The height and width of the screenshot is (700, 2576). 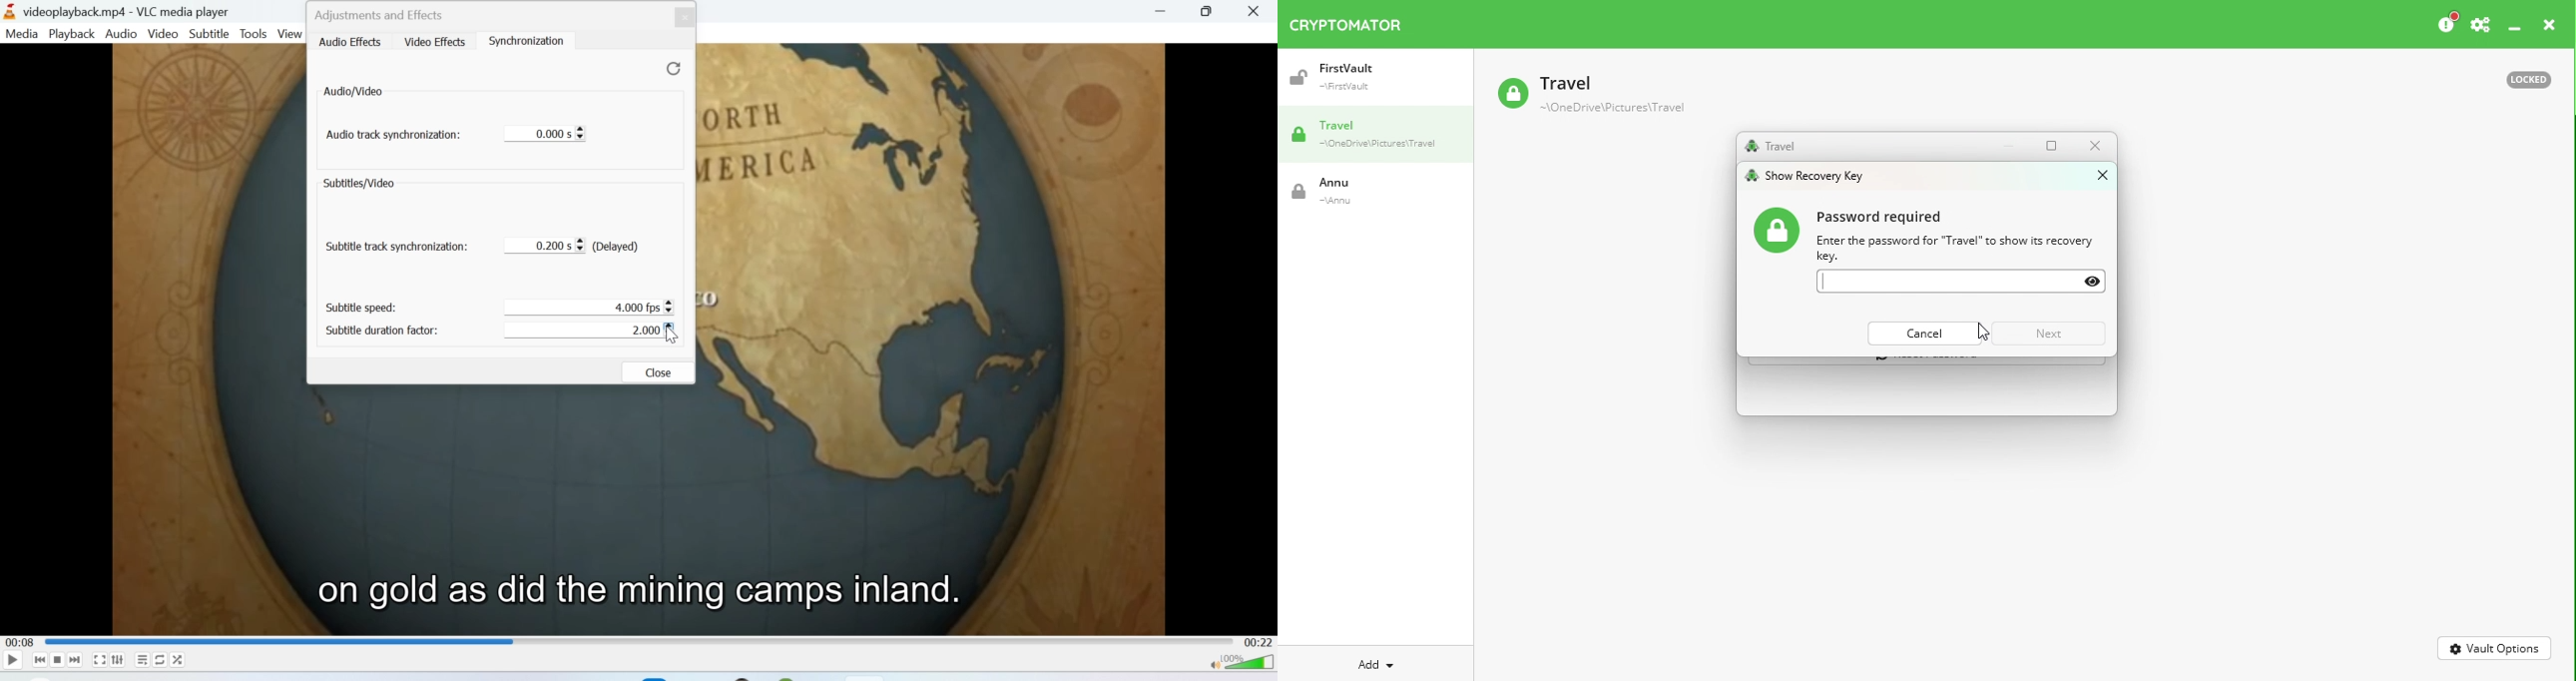 What do you see at coordinates (141, 660) in the screenshot?
I see `Playlist` at bounding box center [141, 660].